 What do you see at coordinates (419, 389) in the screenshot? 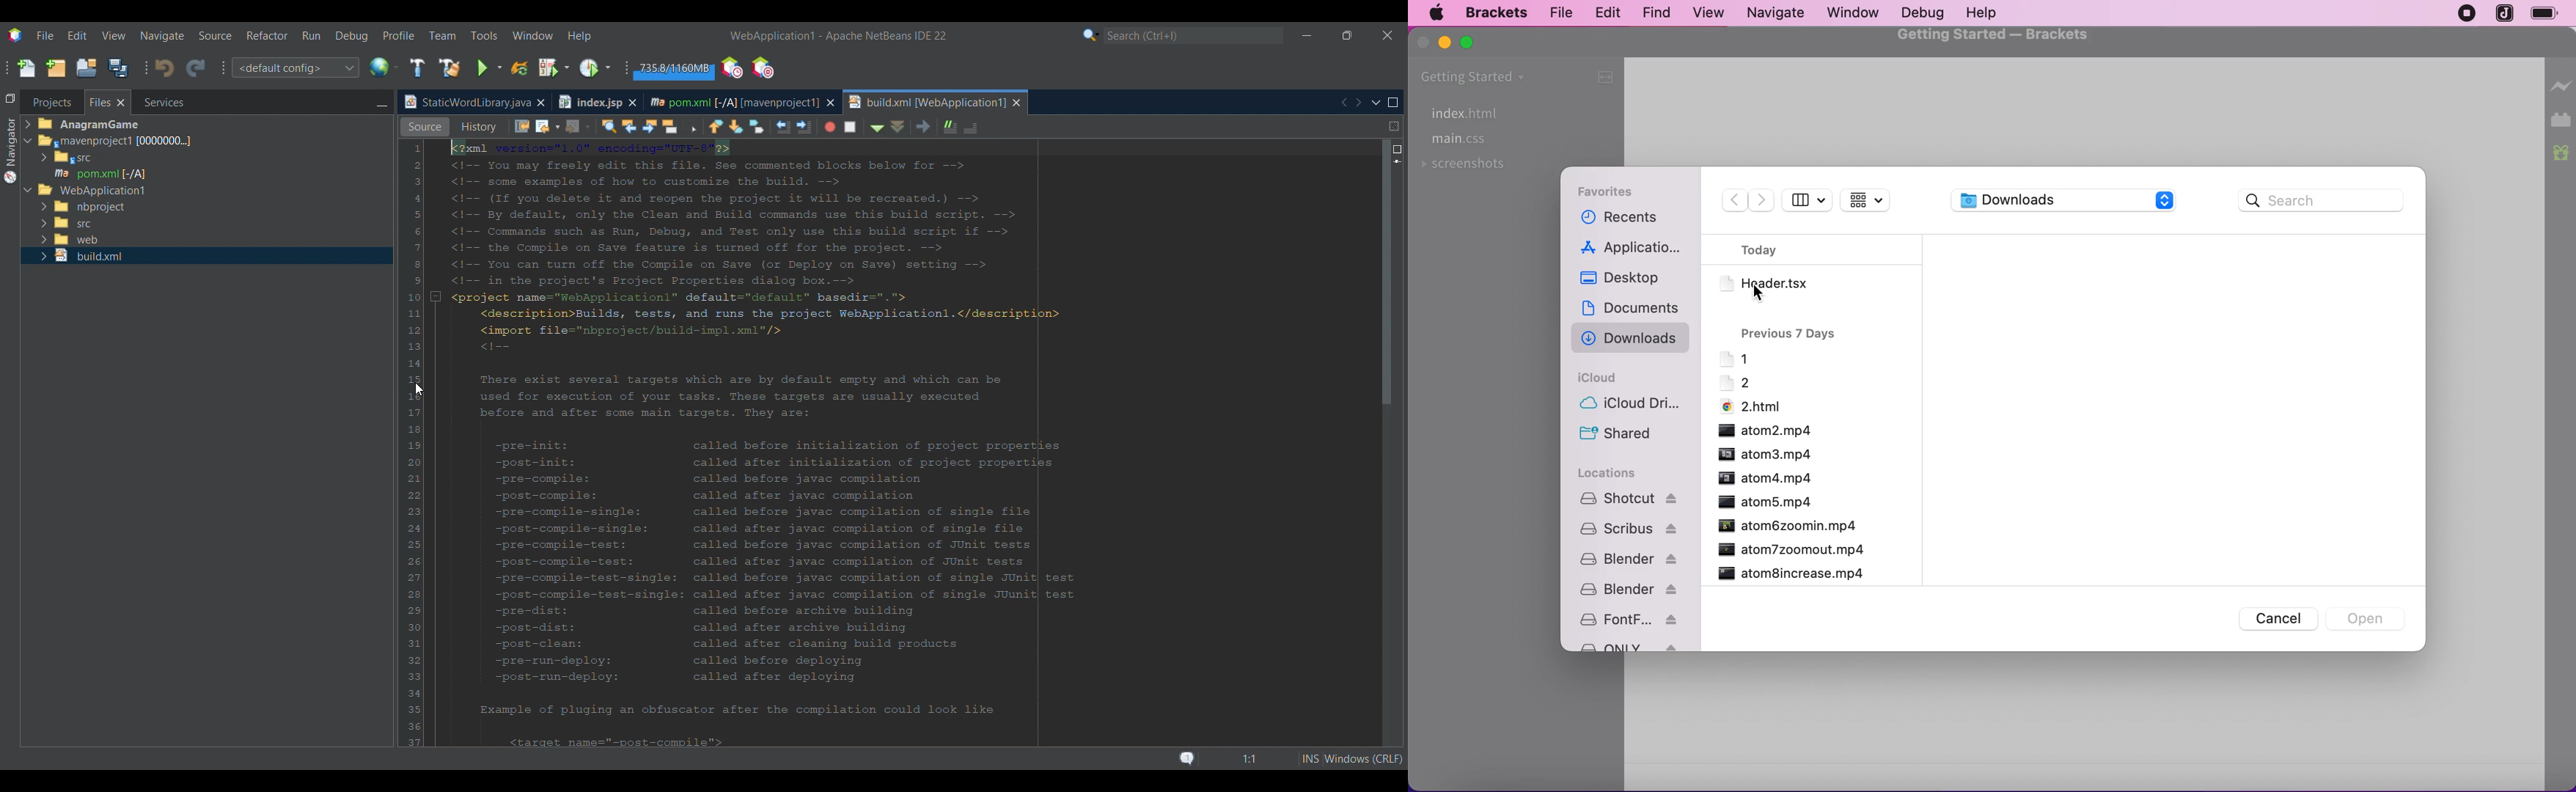
I see `Cursor right clicking` at bounding box center [419, 389].